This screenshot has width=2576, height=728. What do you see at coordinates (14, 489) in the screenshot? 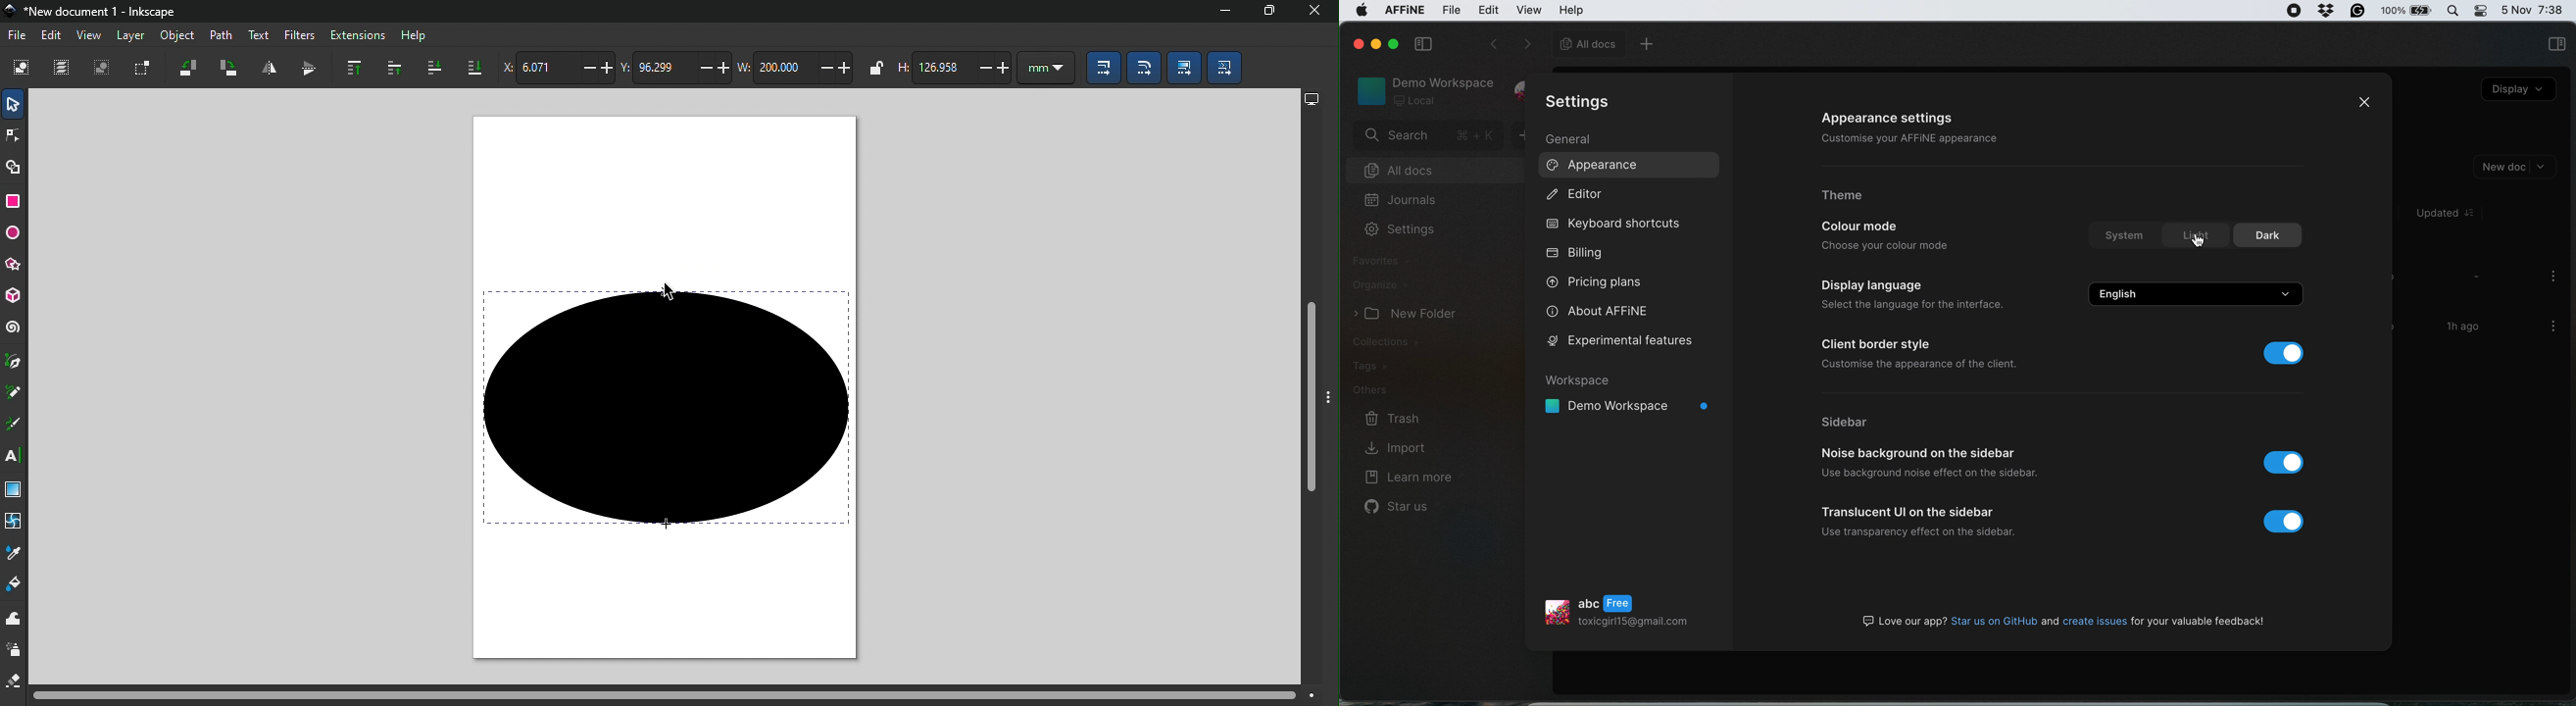
I see `Gradient` at bounding box center [14, 489].